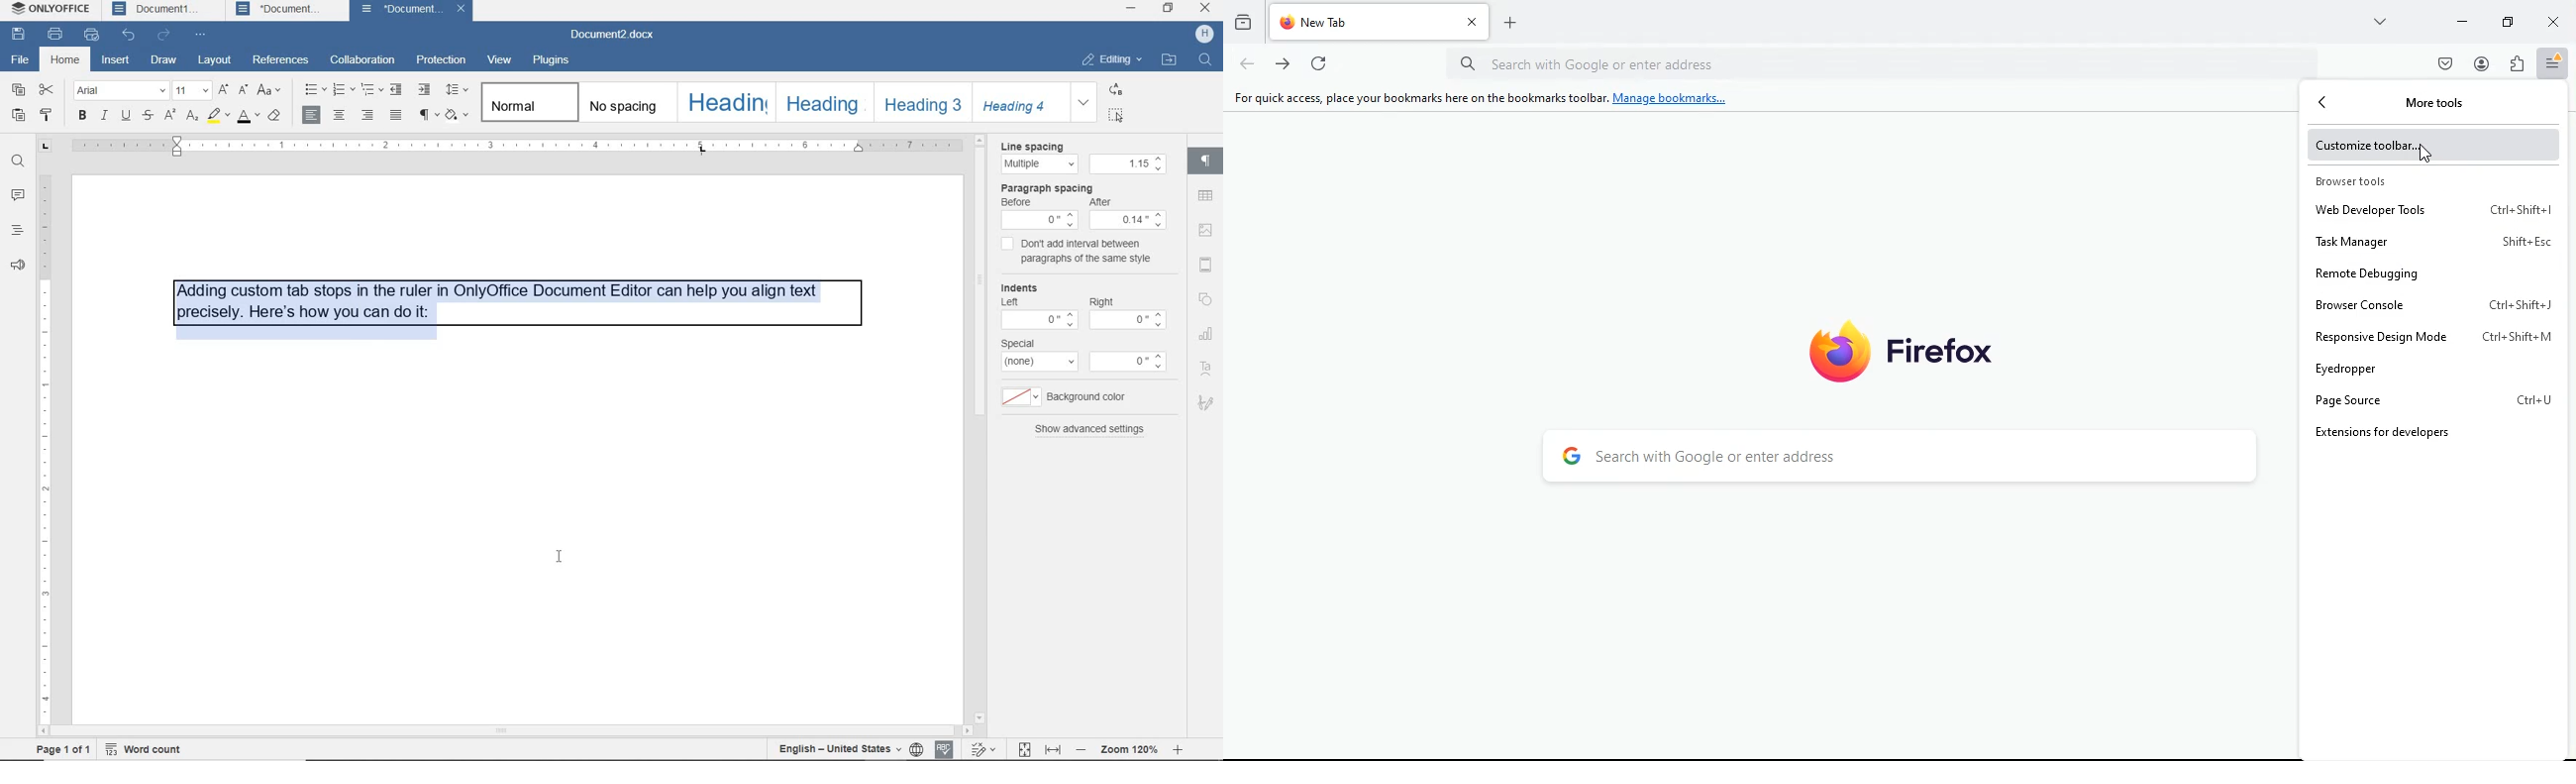 The height and width of the screenshot is (784, 2576). I want to click on fit to page, so click(1024, 749).